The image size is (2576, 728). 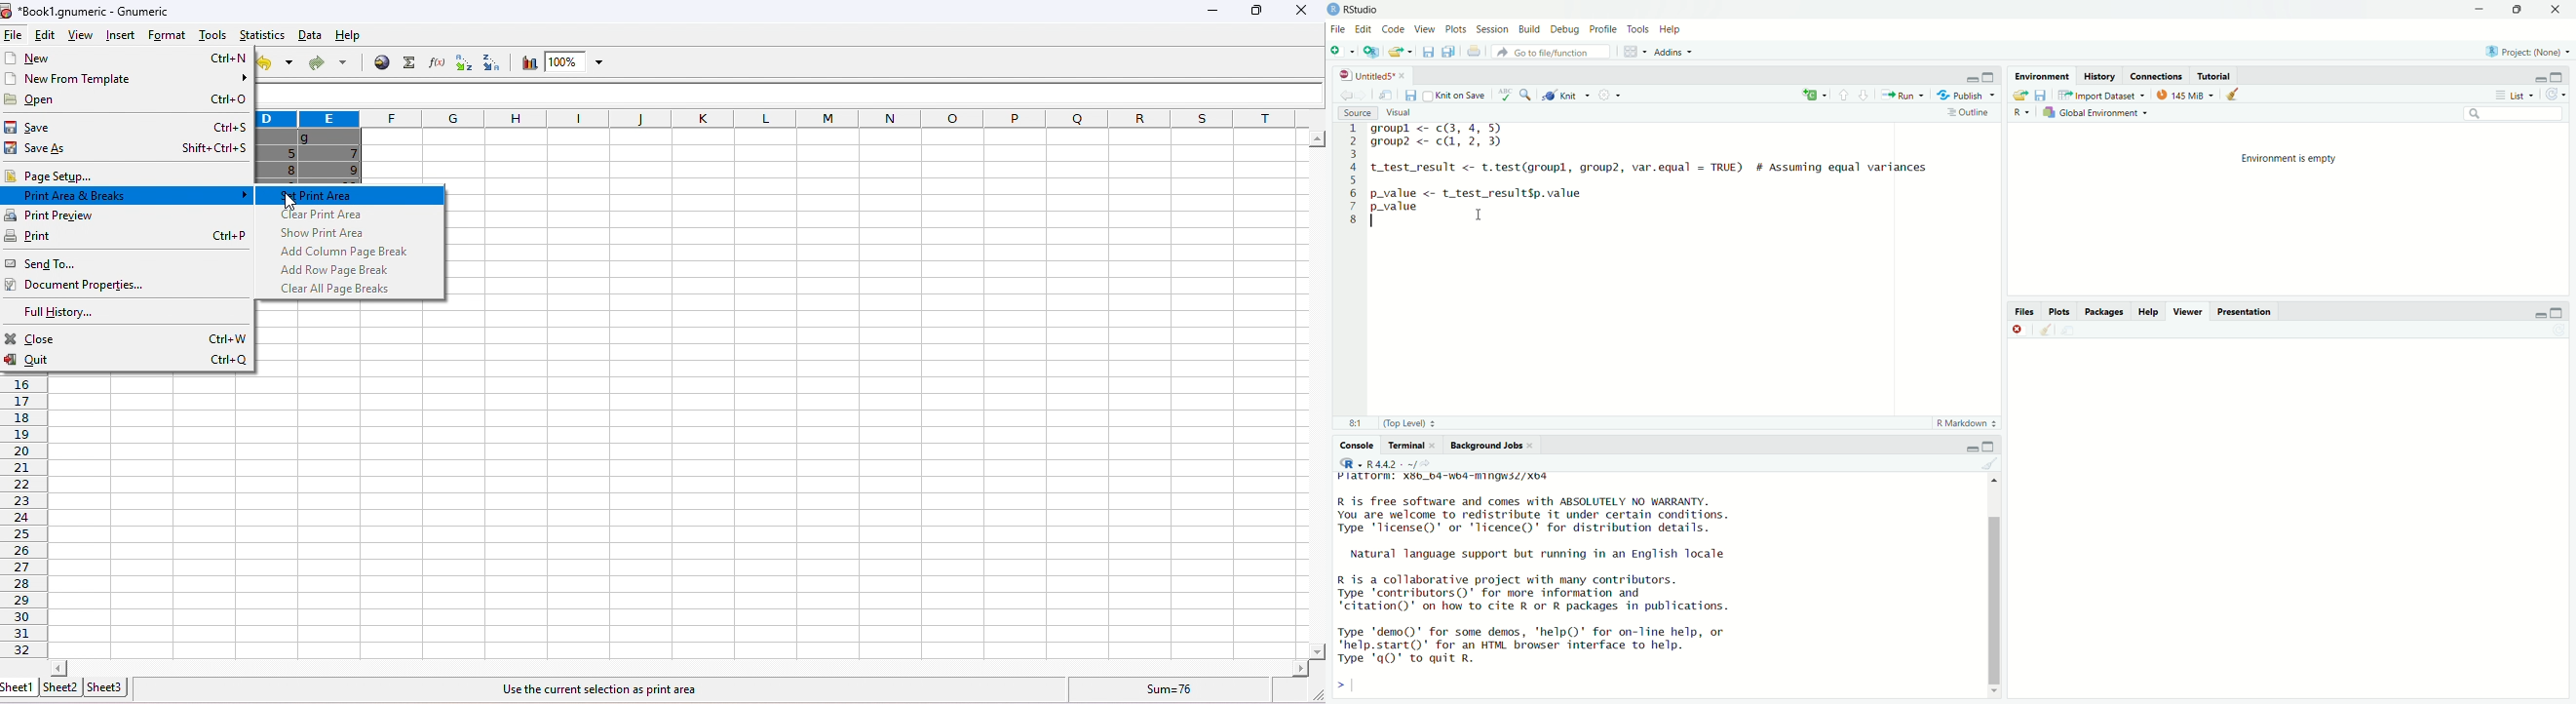 I want to click on RB) Project: (None) , so click(x=2523, y=50).